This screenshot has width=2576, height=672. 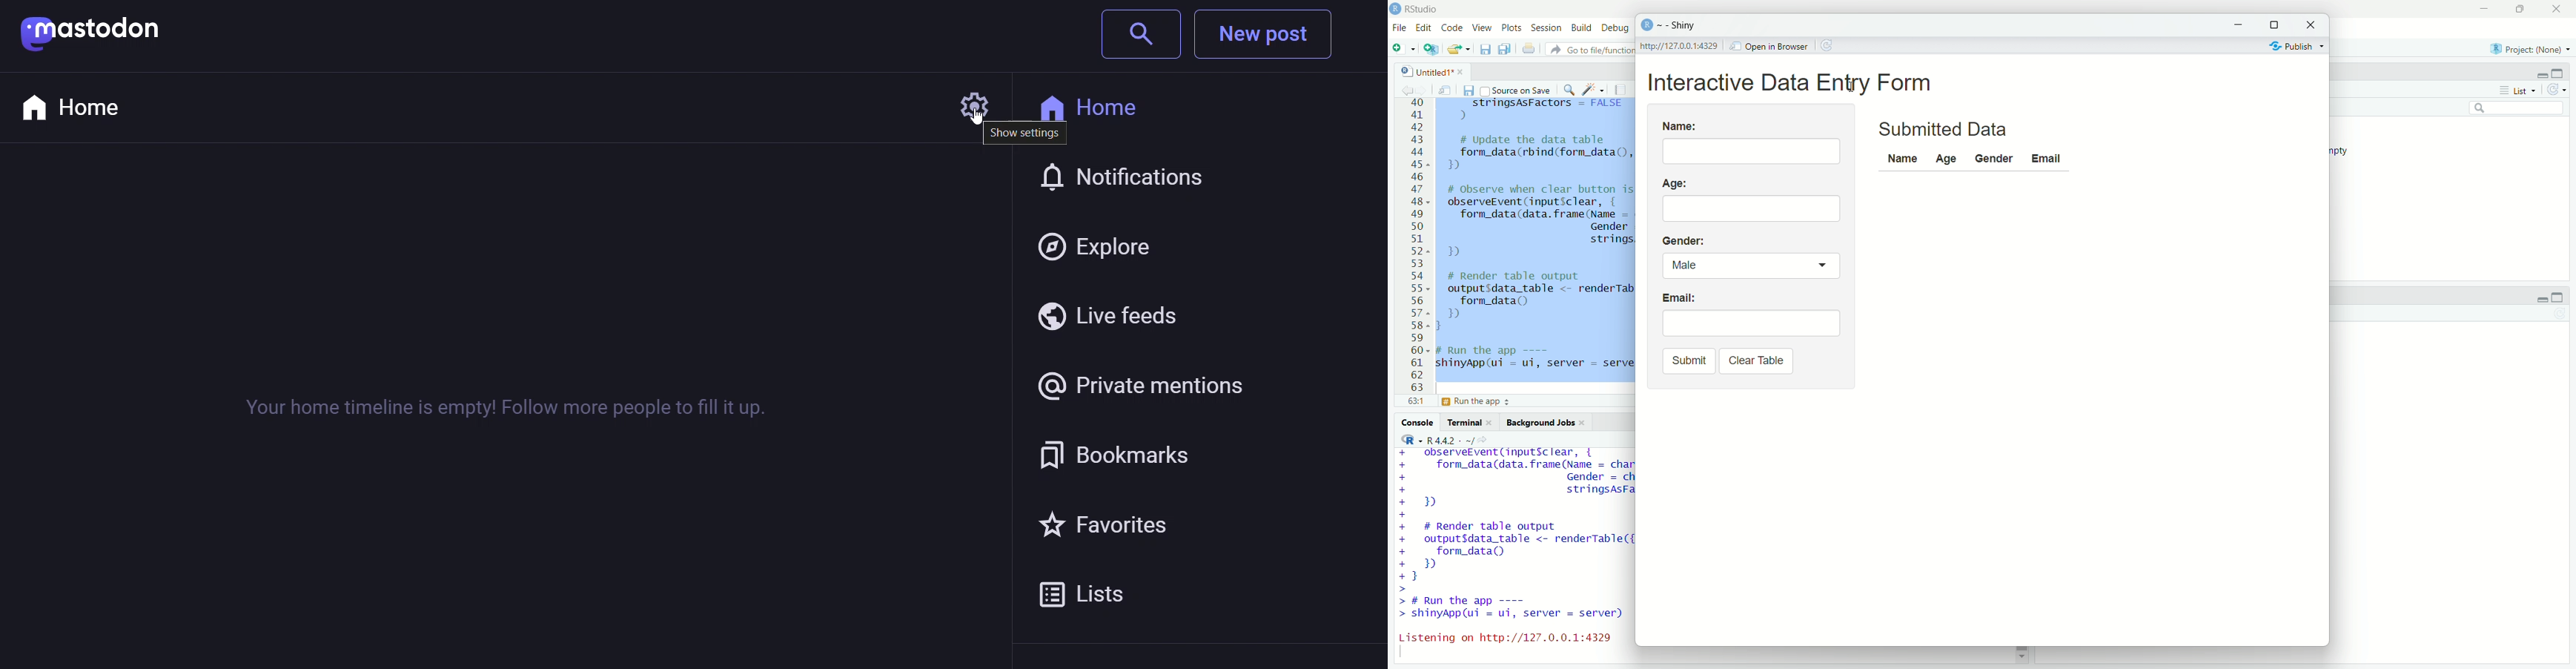 I want to click on publish, so click(x=2294, y=45).